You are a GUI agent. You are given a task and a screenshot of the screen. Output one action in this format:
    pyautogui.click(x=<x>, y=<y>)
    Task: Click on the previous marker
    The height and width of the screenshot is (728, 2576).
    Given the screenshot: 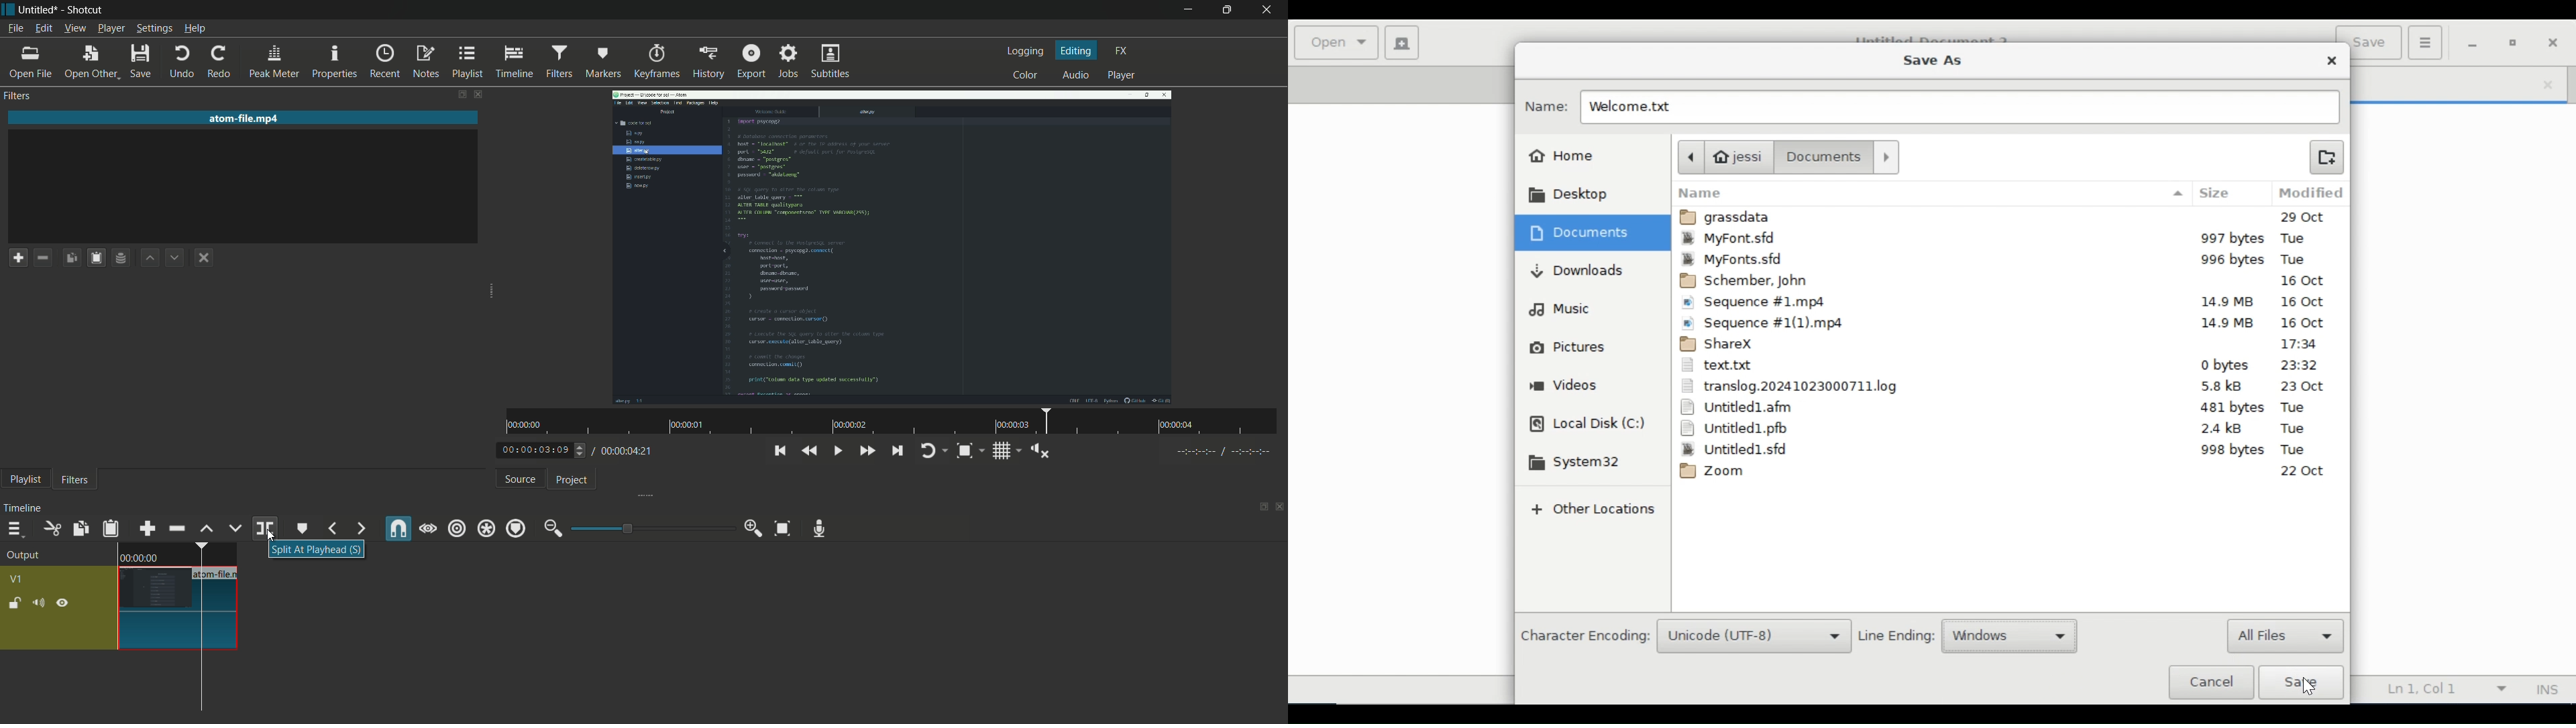 What is the action you would take?
    pyautogui.click(x=331, y=528)
    